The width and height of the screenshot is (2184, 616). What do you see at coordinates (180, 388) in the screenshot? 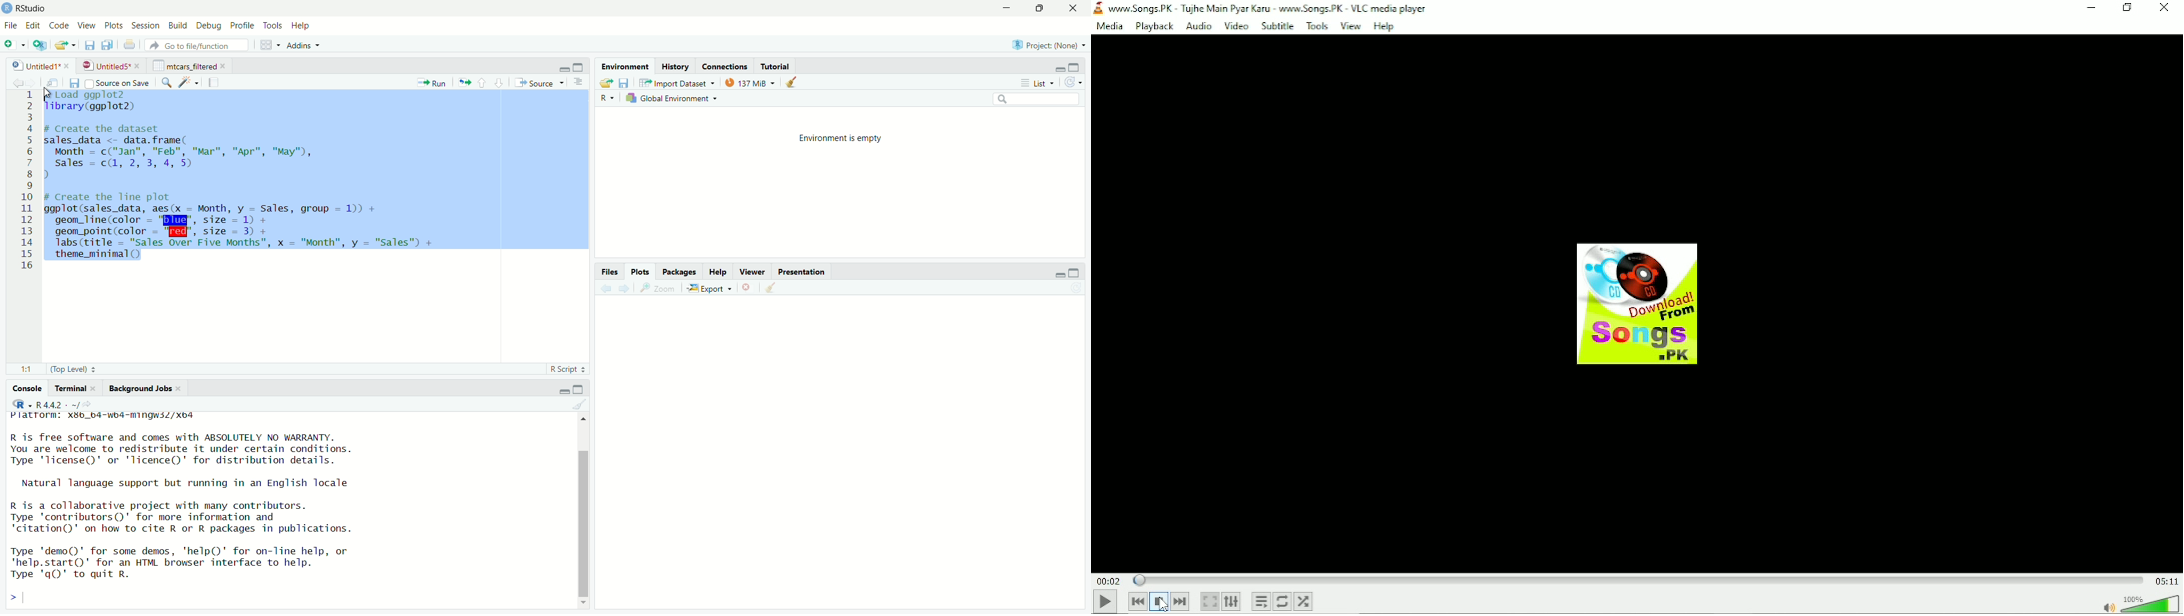
I see `close` at bounding box center [180, 388].